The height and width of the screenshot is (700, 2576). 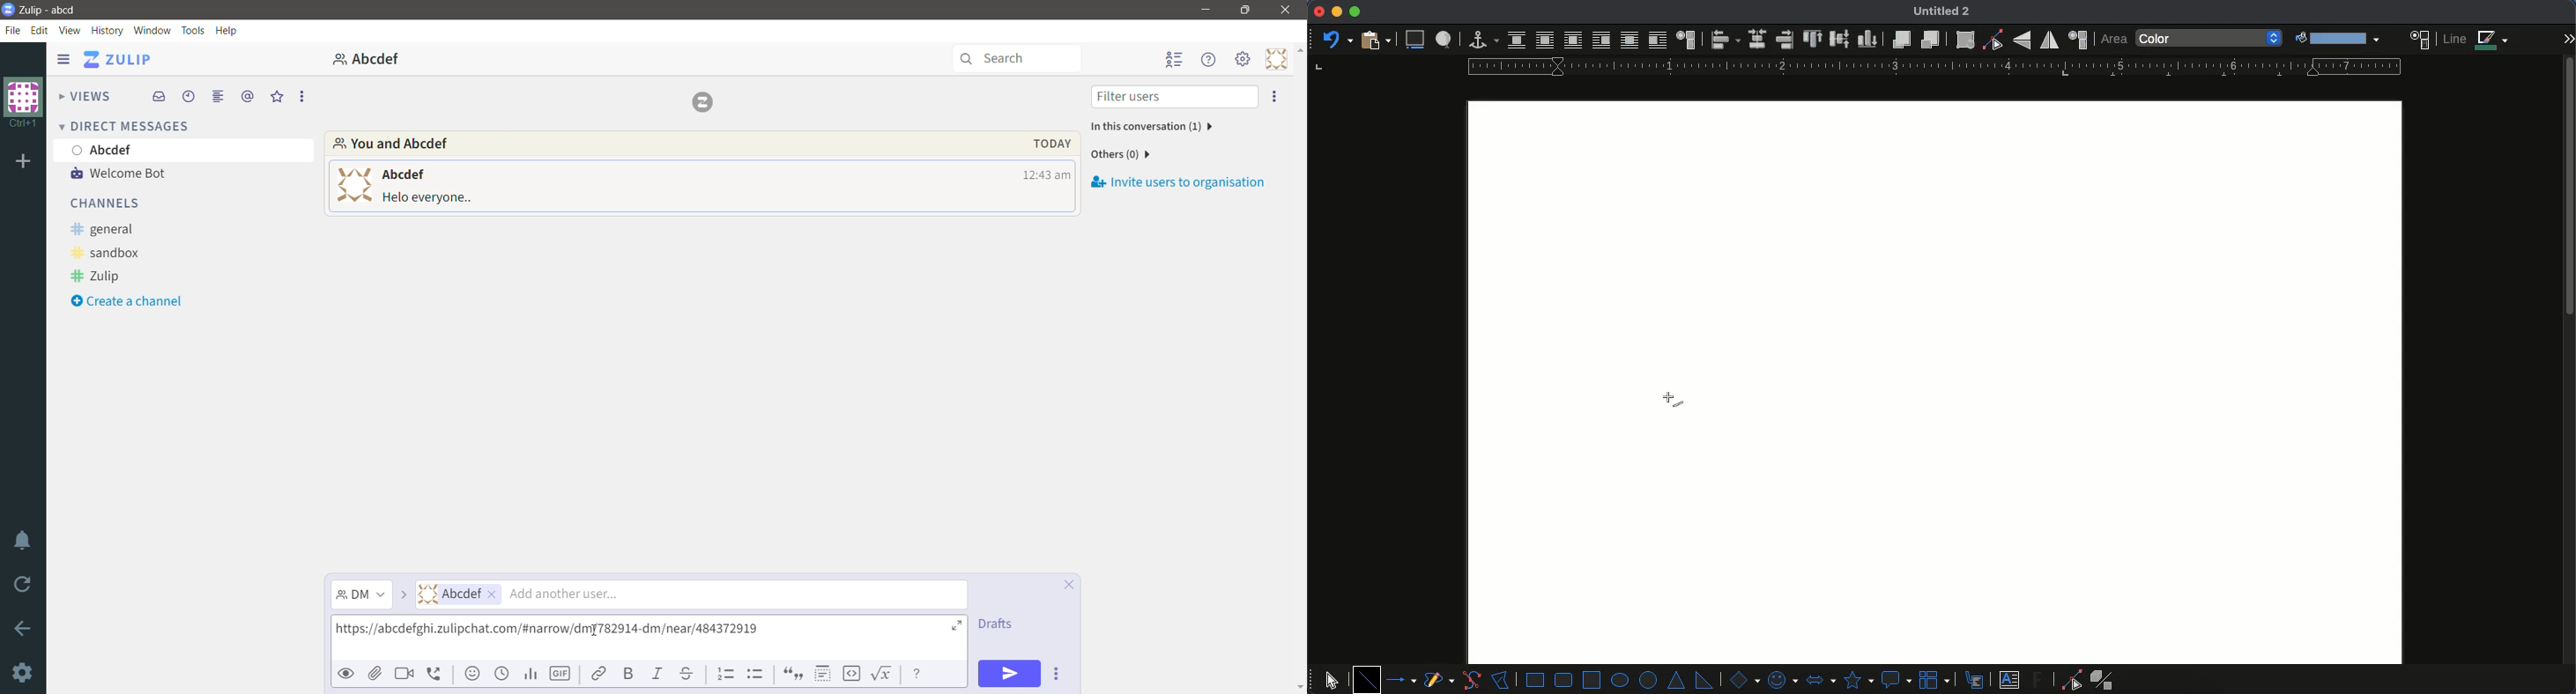 What do you see at coordinates (189, 97) in the screenshot?
I see `Recent Conversations` at bounding box center [189, 97].